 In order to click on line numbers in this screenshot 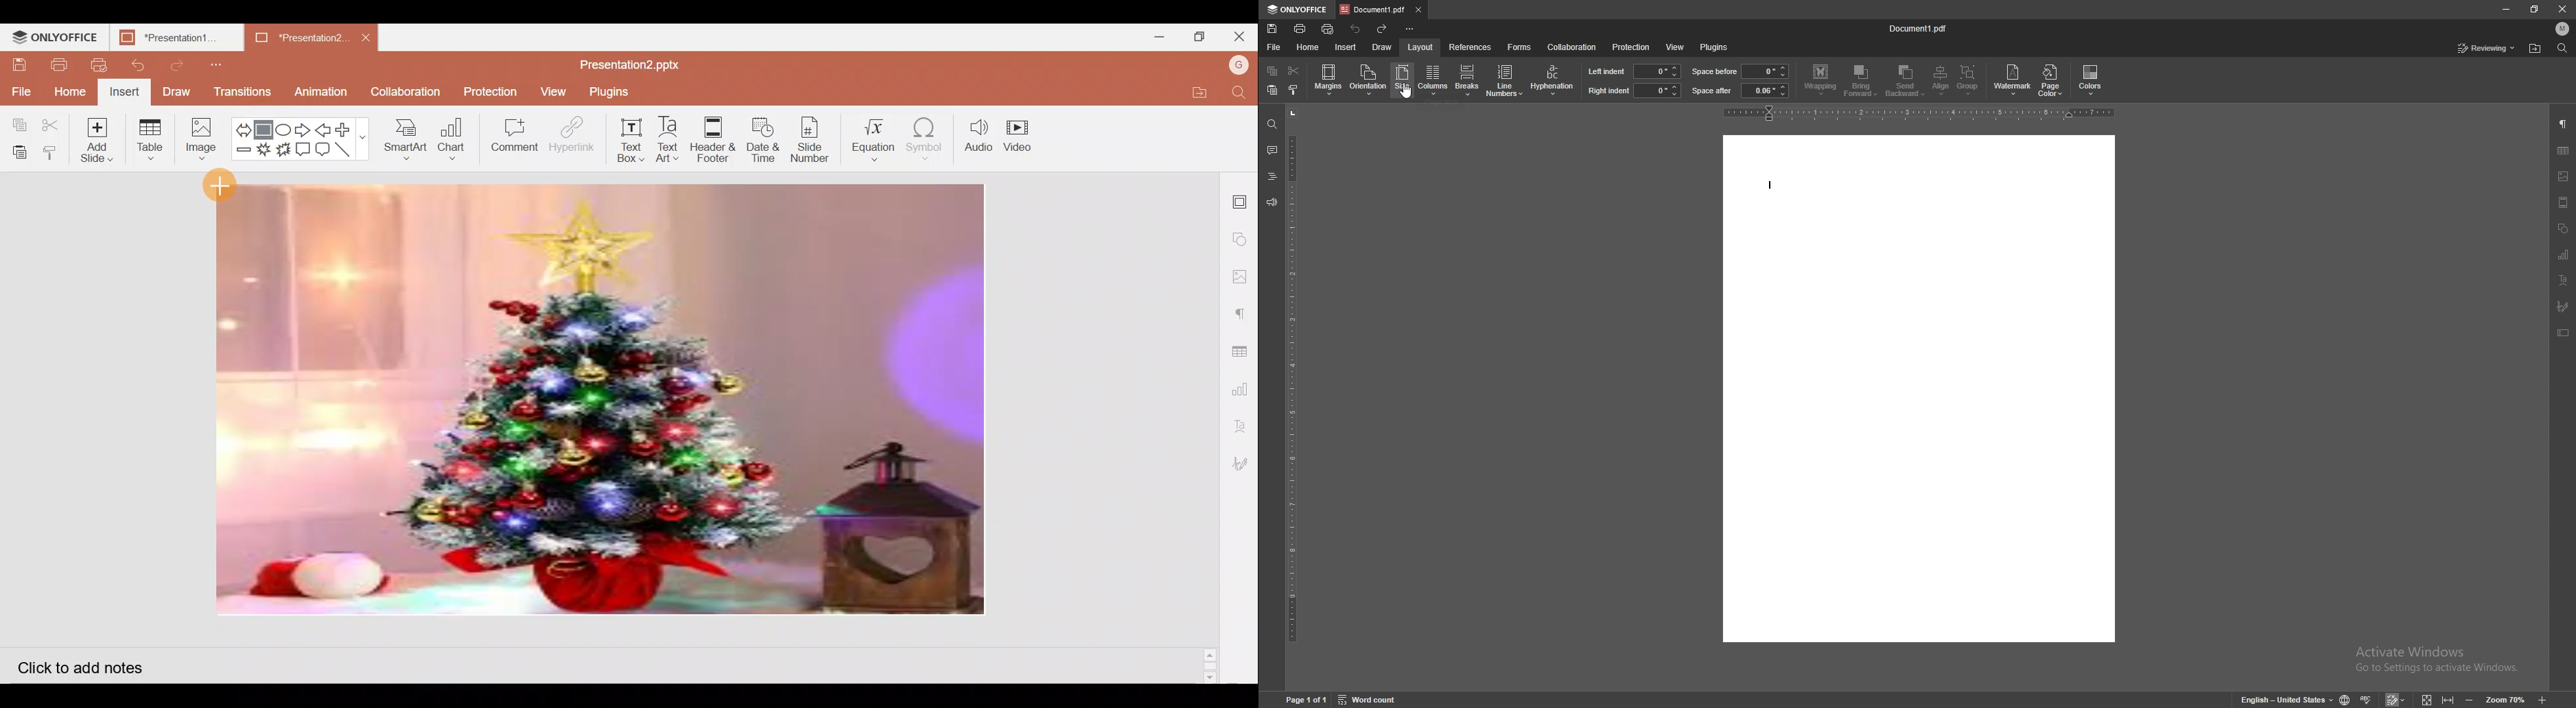, I will do `click(1506, 80)`.